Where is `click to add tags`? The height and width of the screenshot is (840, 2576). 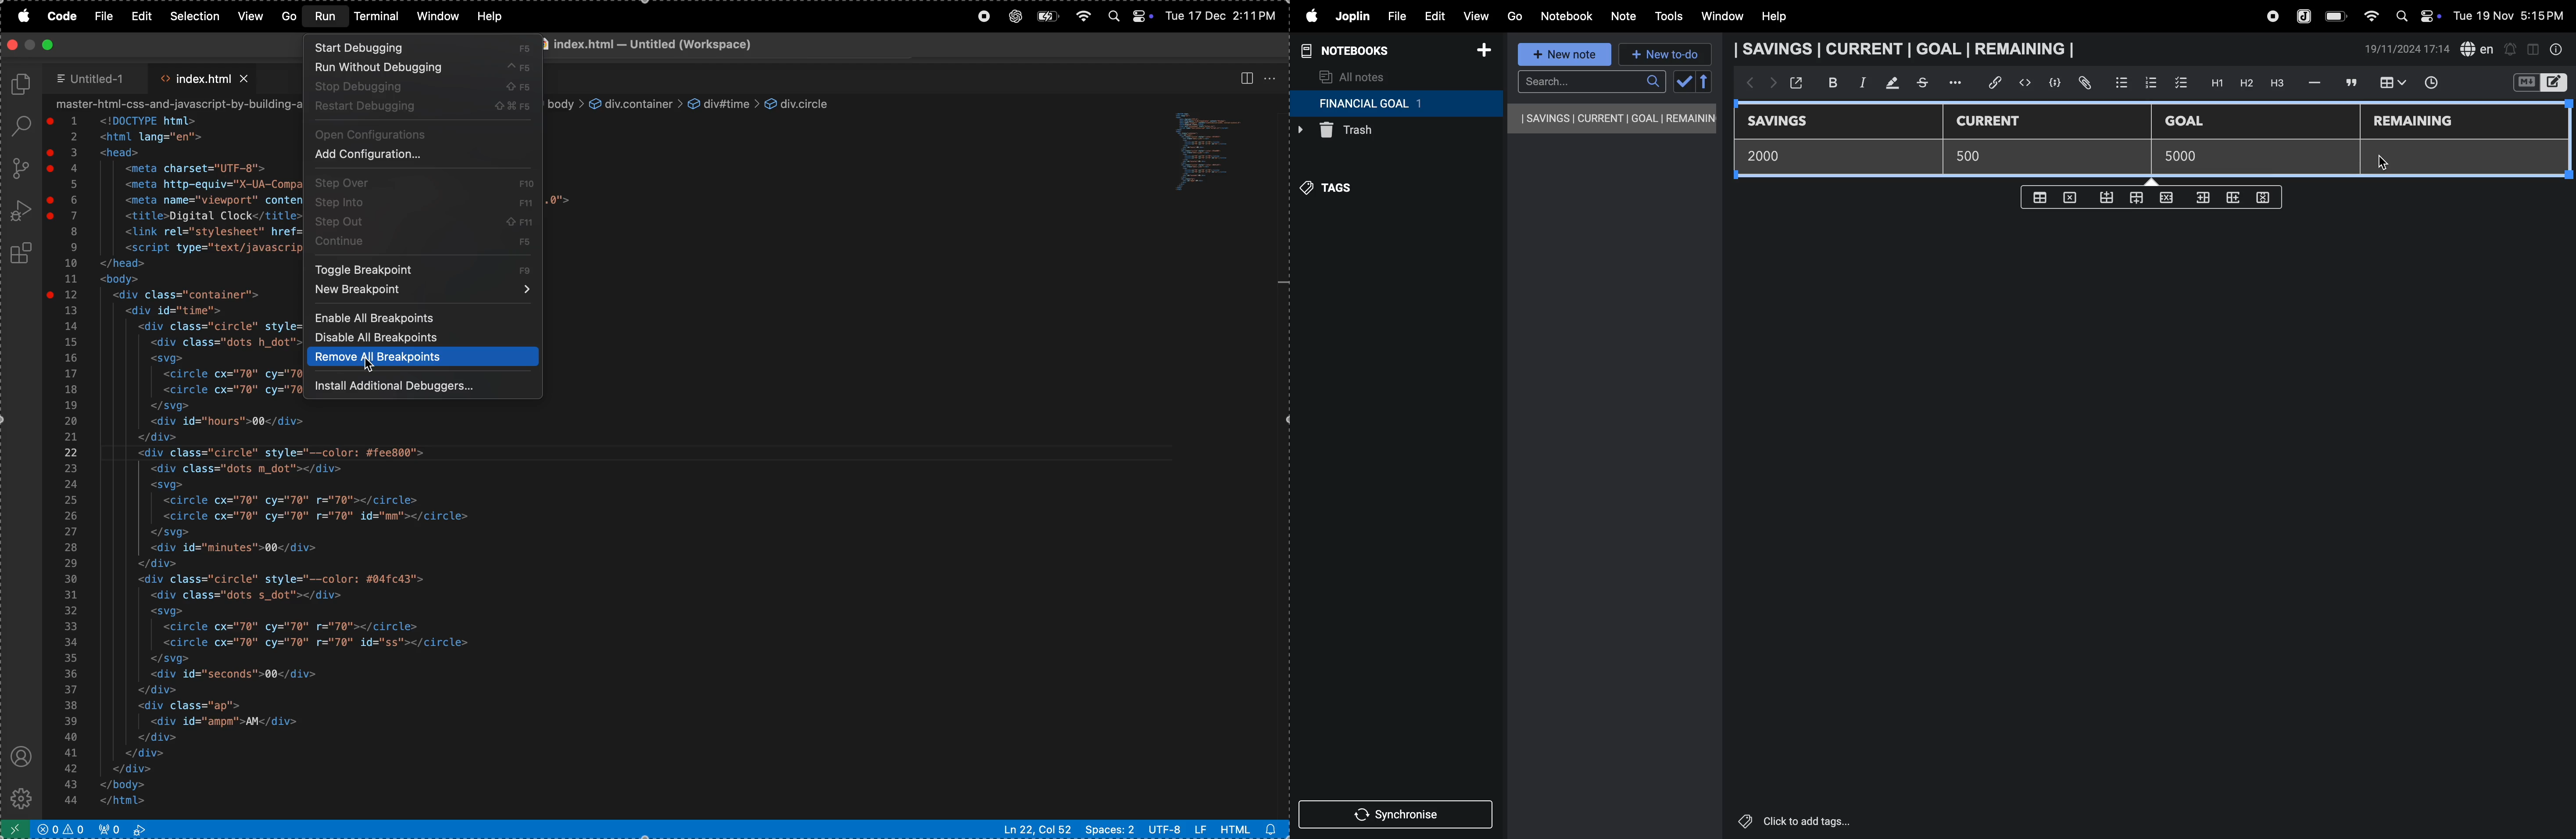 click to add tags is located at coordinates (1821, 820).